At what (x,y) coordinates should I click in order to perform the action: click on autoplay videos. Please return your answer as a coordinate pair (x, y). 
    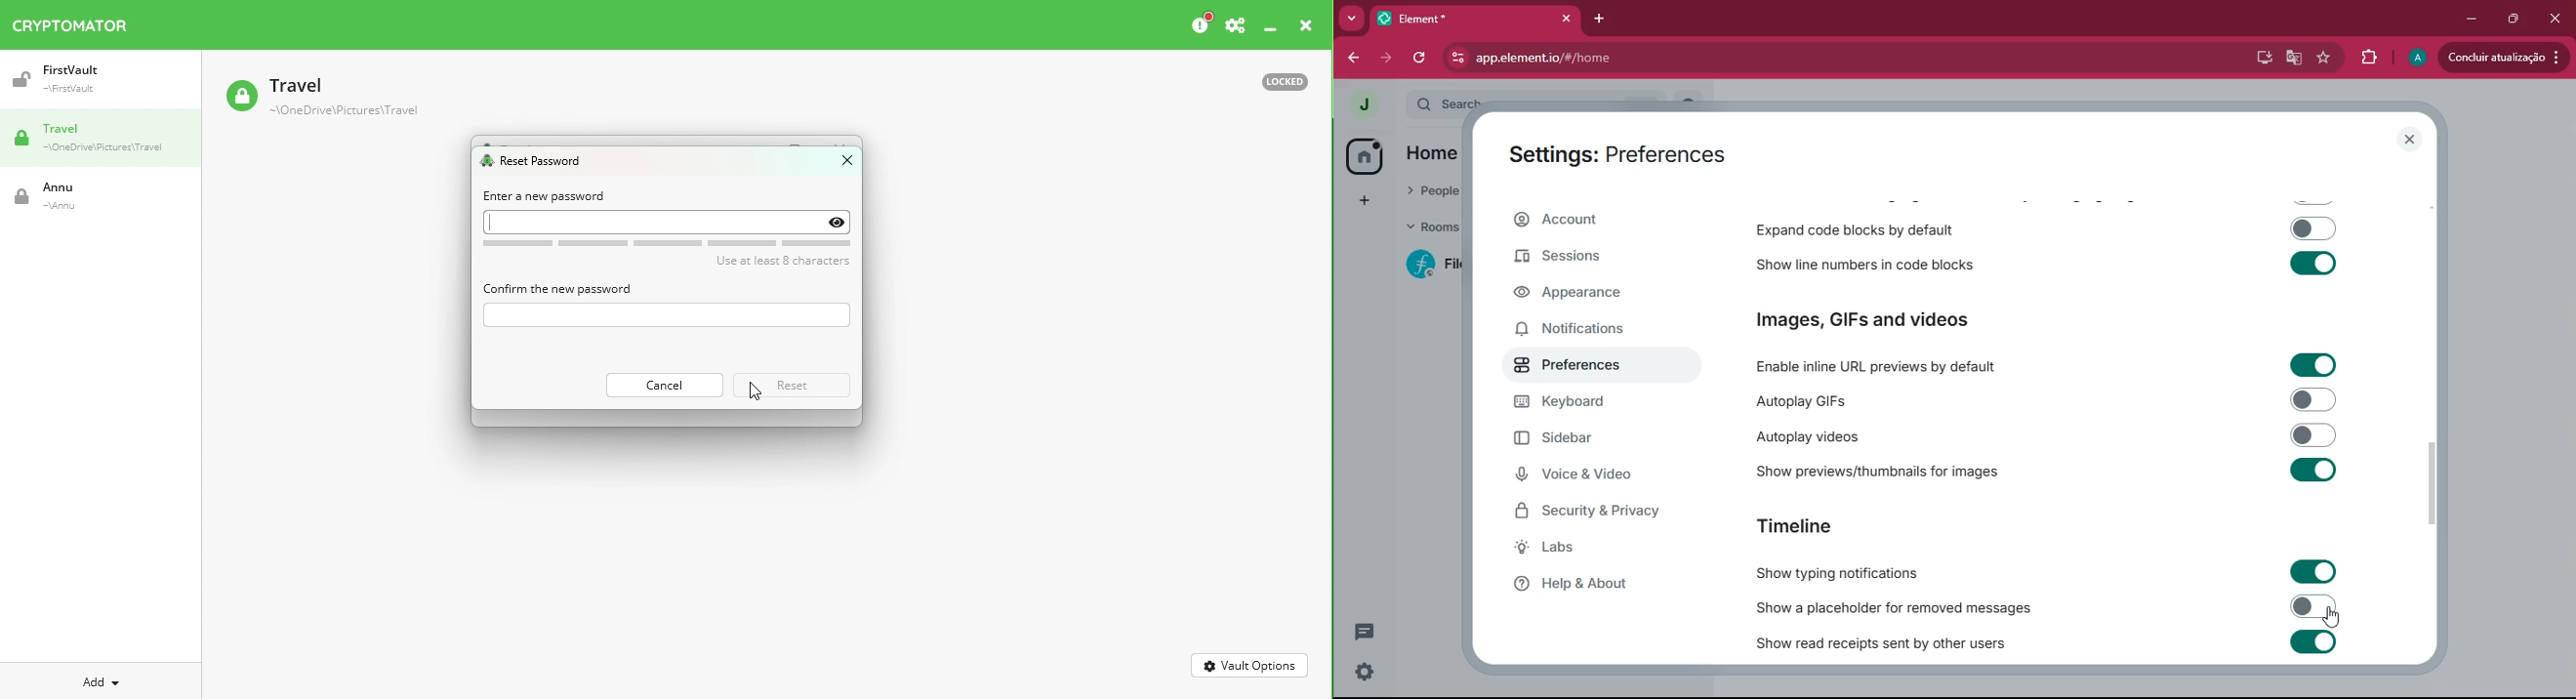
    Looking at the image, I should click on (1862, 435).